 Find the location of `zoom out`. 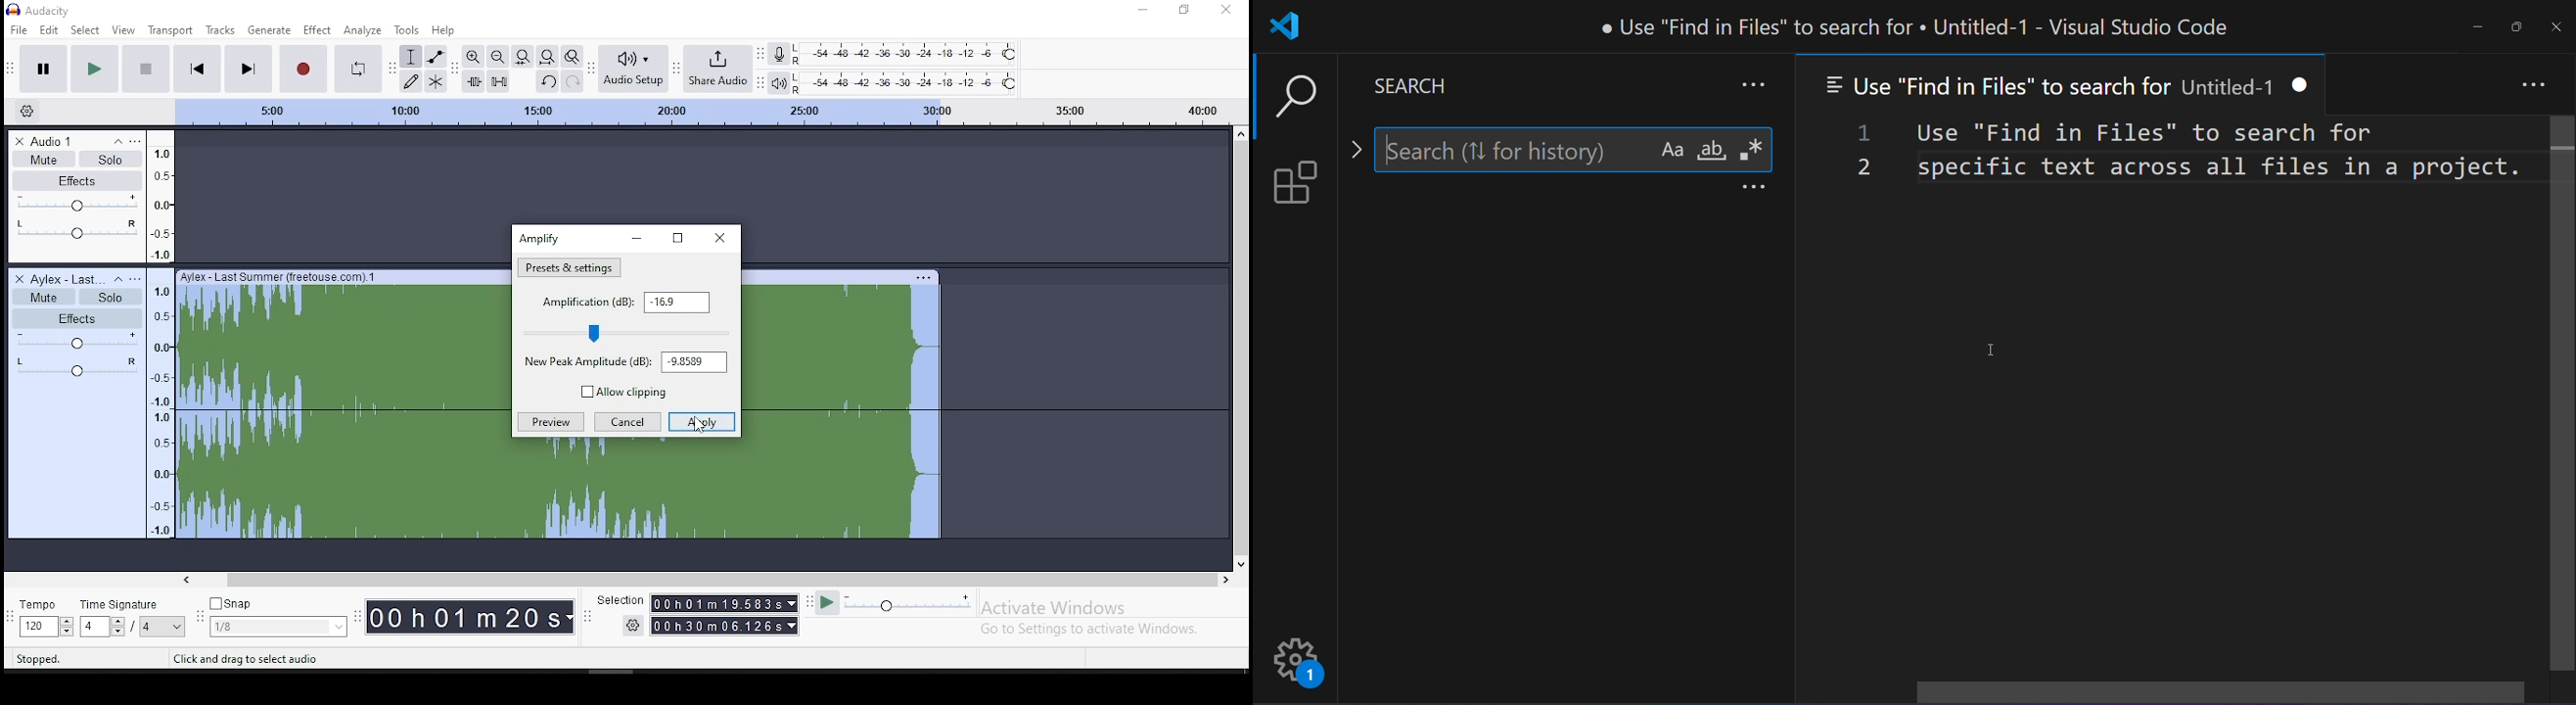

zoom out is located at coordinates (497, 56).